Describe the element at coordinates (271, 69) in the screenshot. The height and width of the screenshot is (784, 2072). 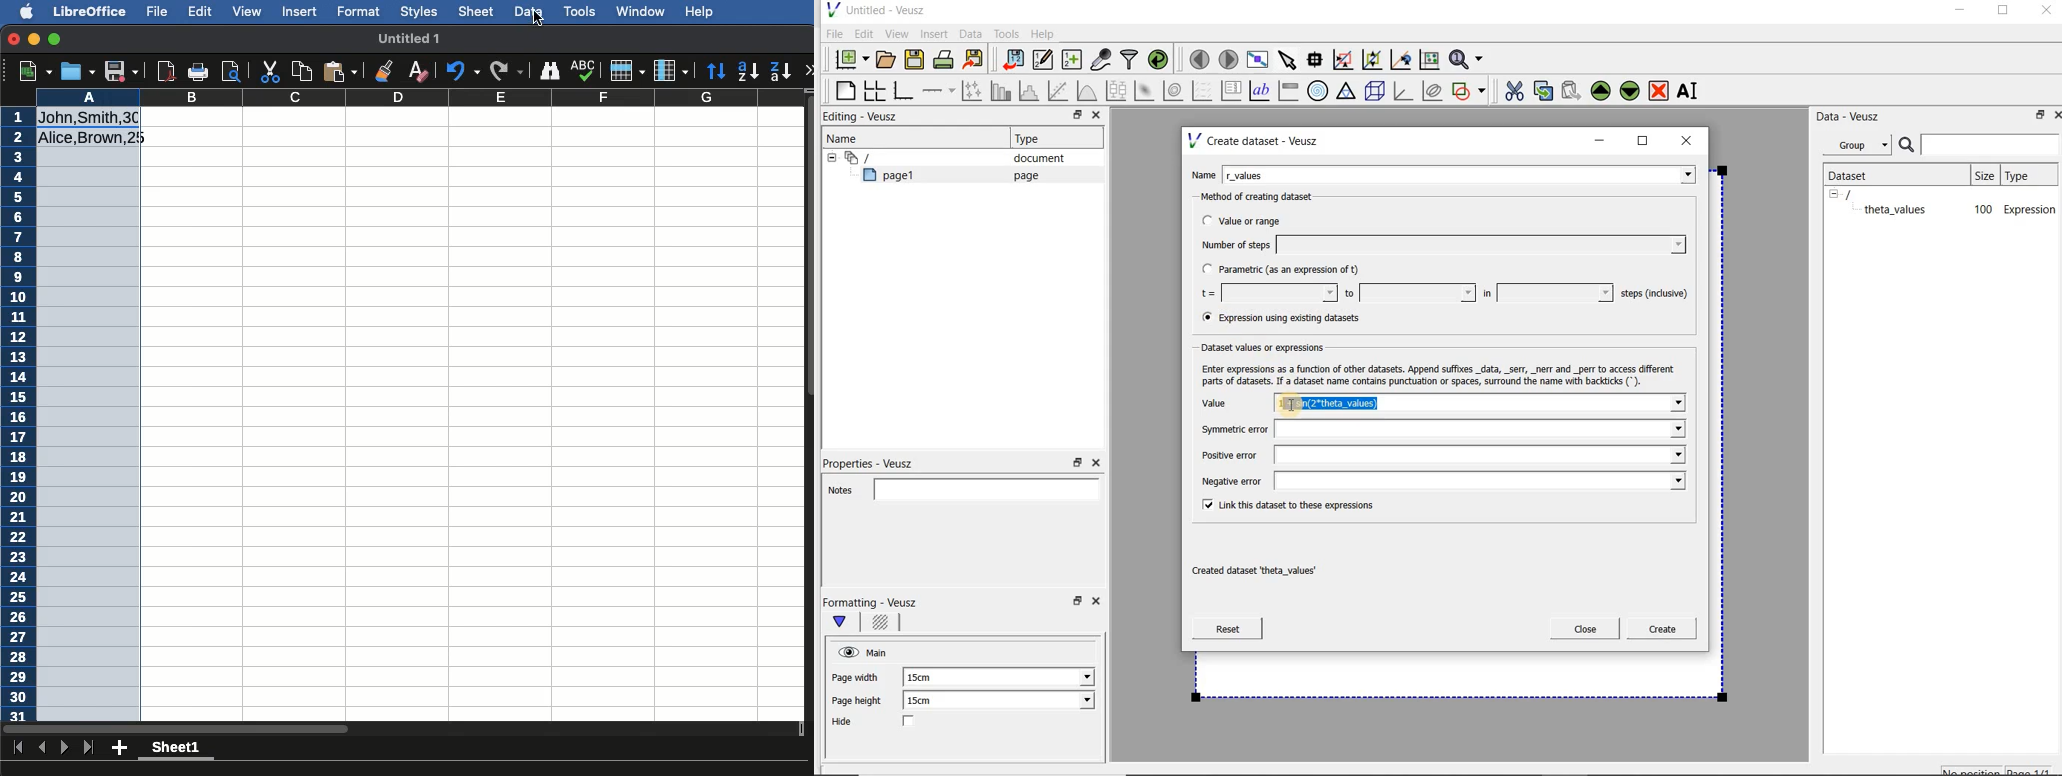
I see `Cut` at that location.